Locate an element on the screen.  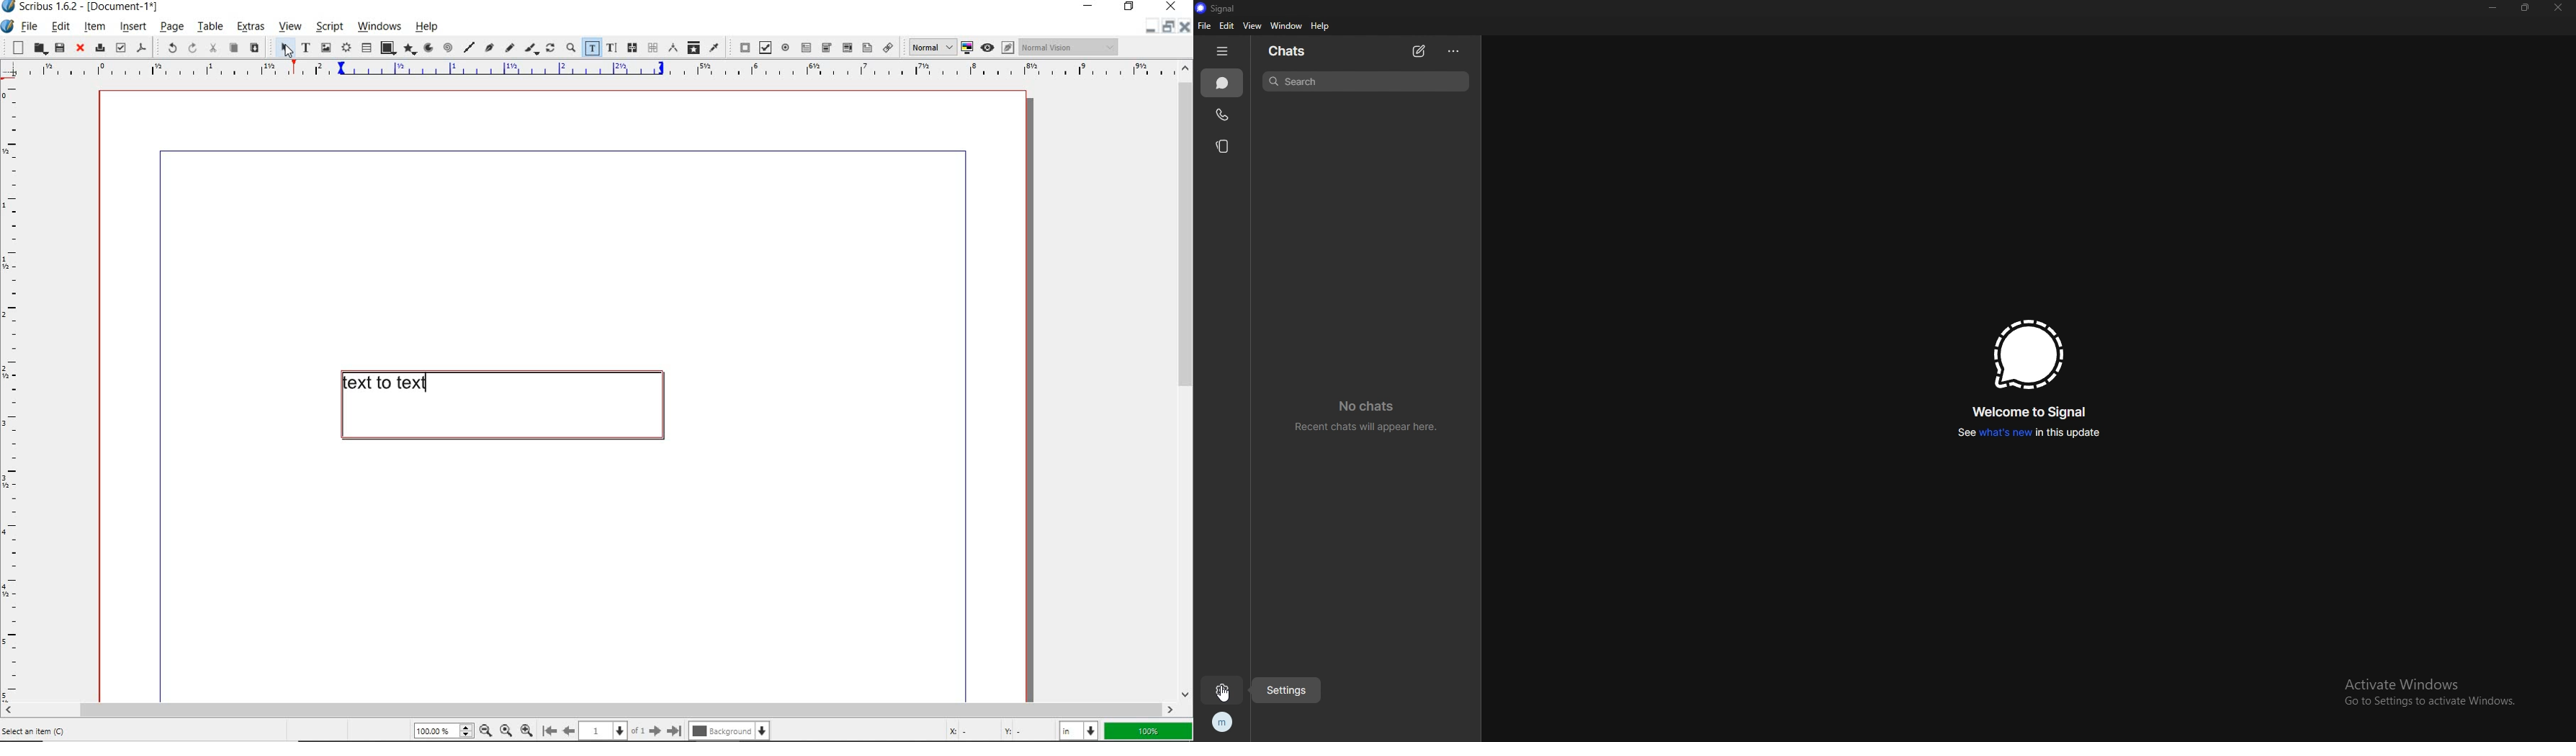
copy is located at coordinates (233, 48).